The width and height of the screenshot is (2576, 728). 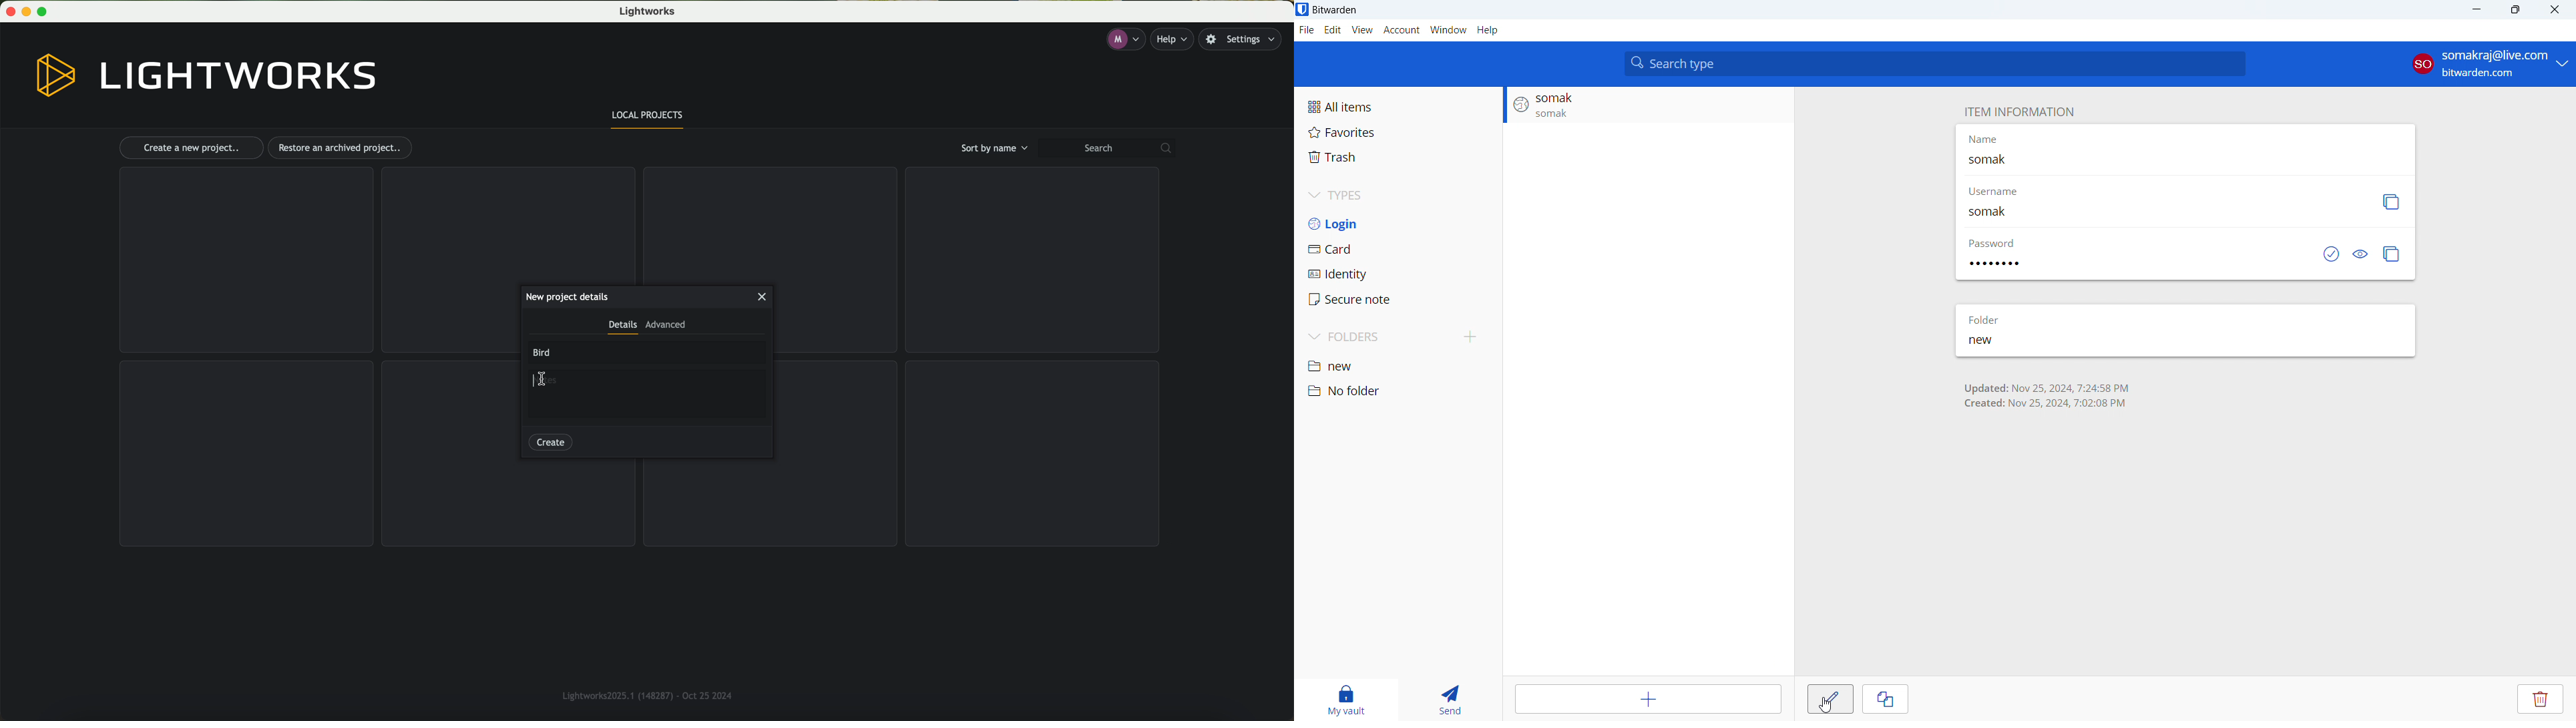 What do you see at coordinates (1332, 30) in the screenshot?
I see `edit` at bounding box center [1332, 30].